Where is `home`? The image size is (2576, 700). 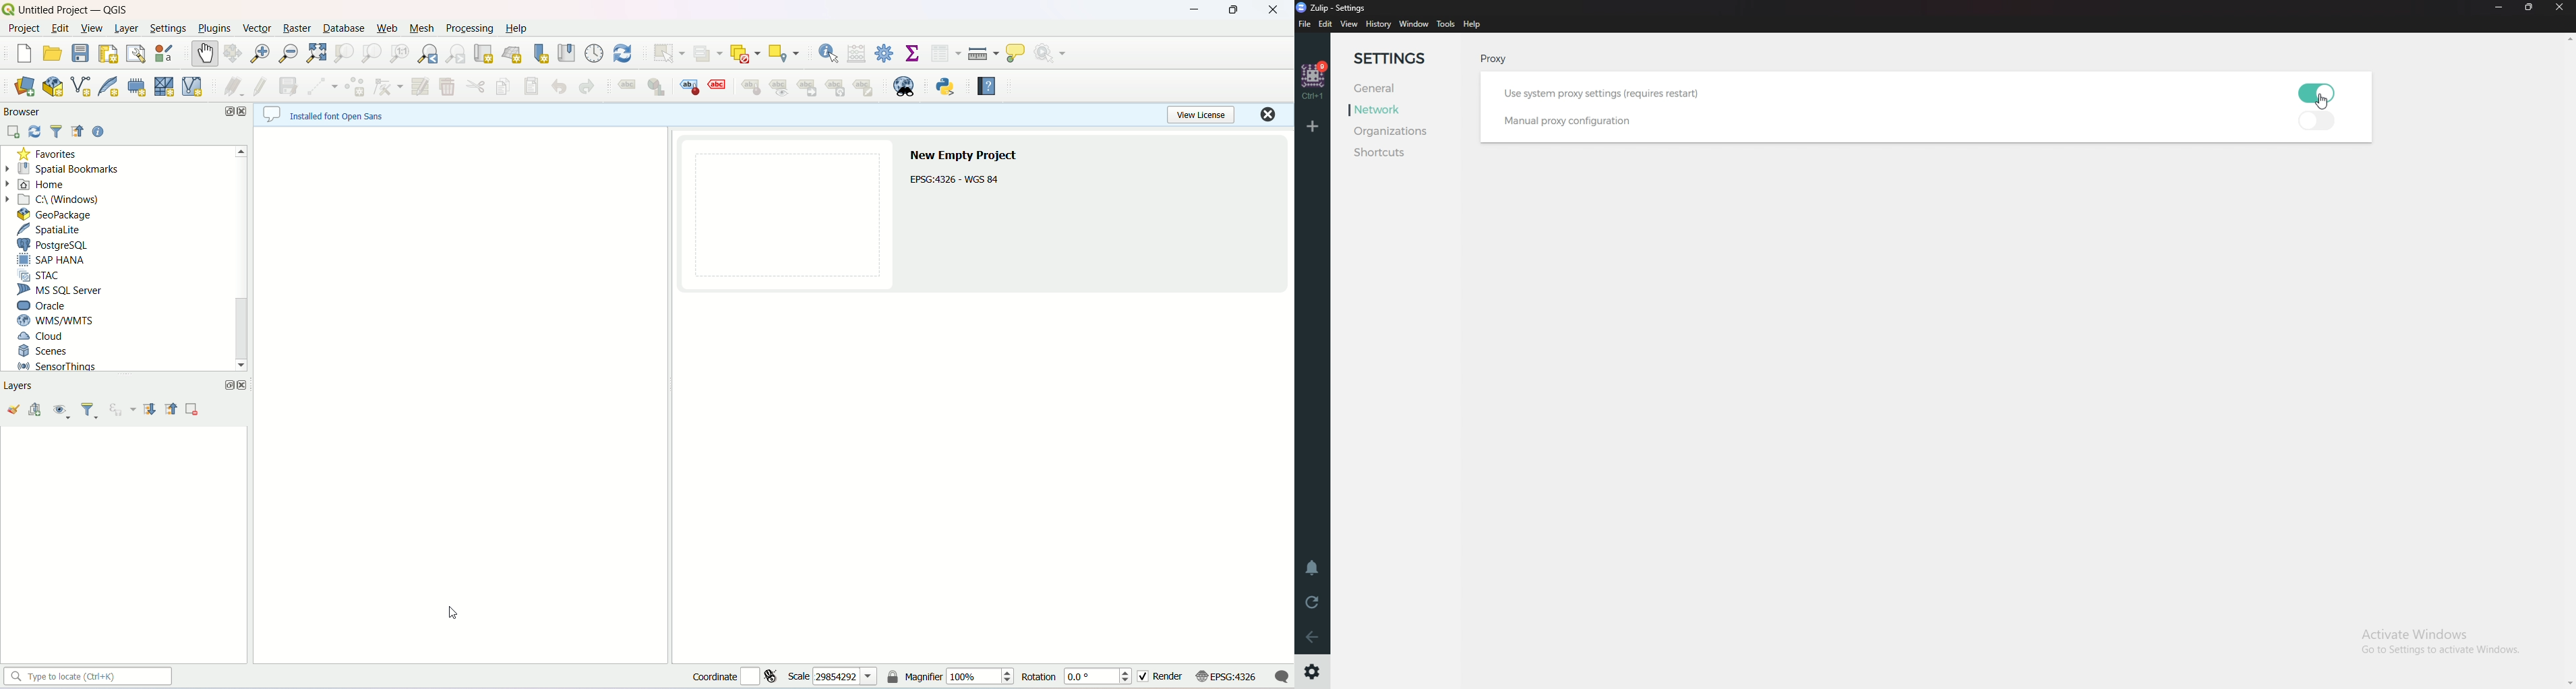
home is located at coordinates (1314, 79).